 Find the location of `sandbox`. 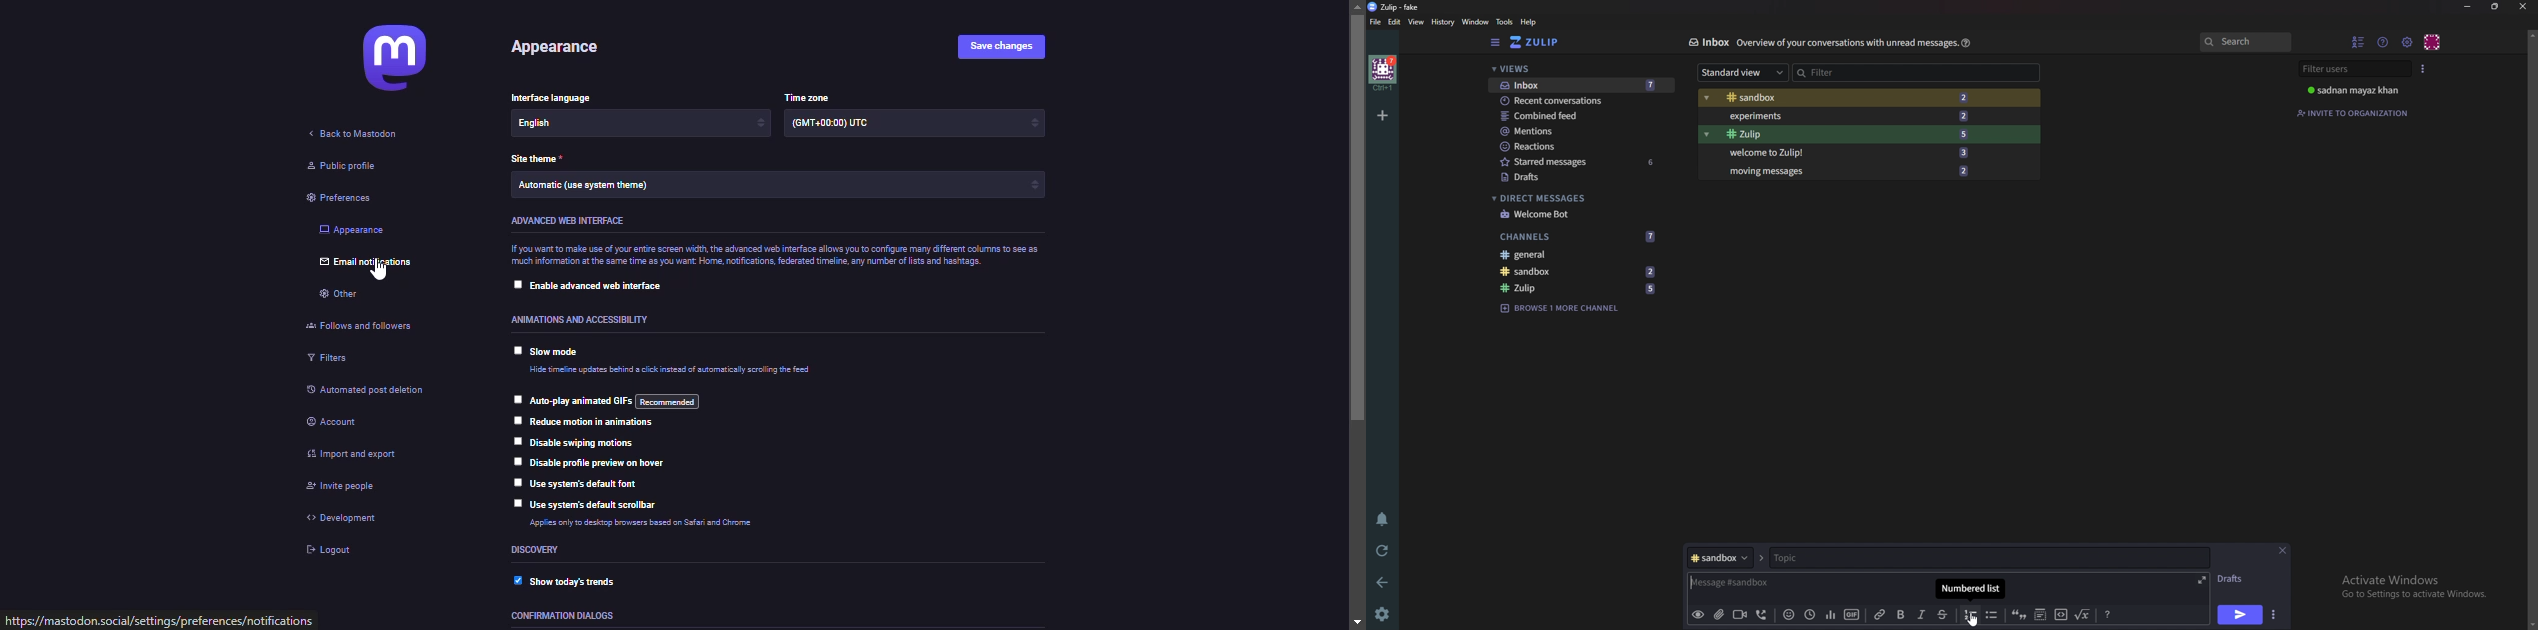

sandbox is located at coordinates (1581, 272).